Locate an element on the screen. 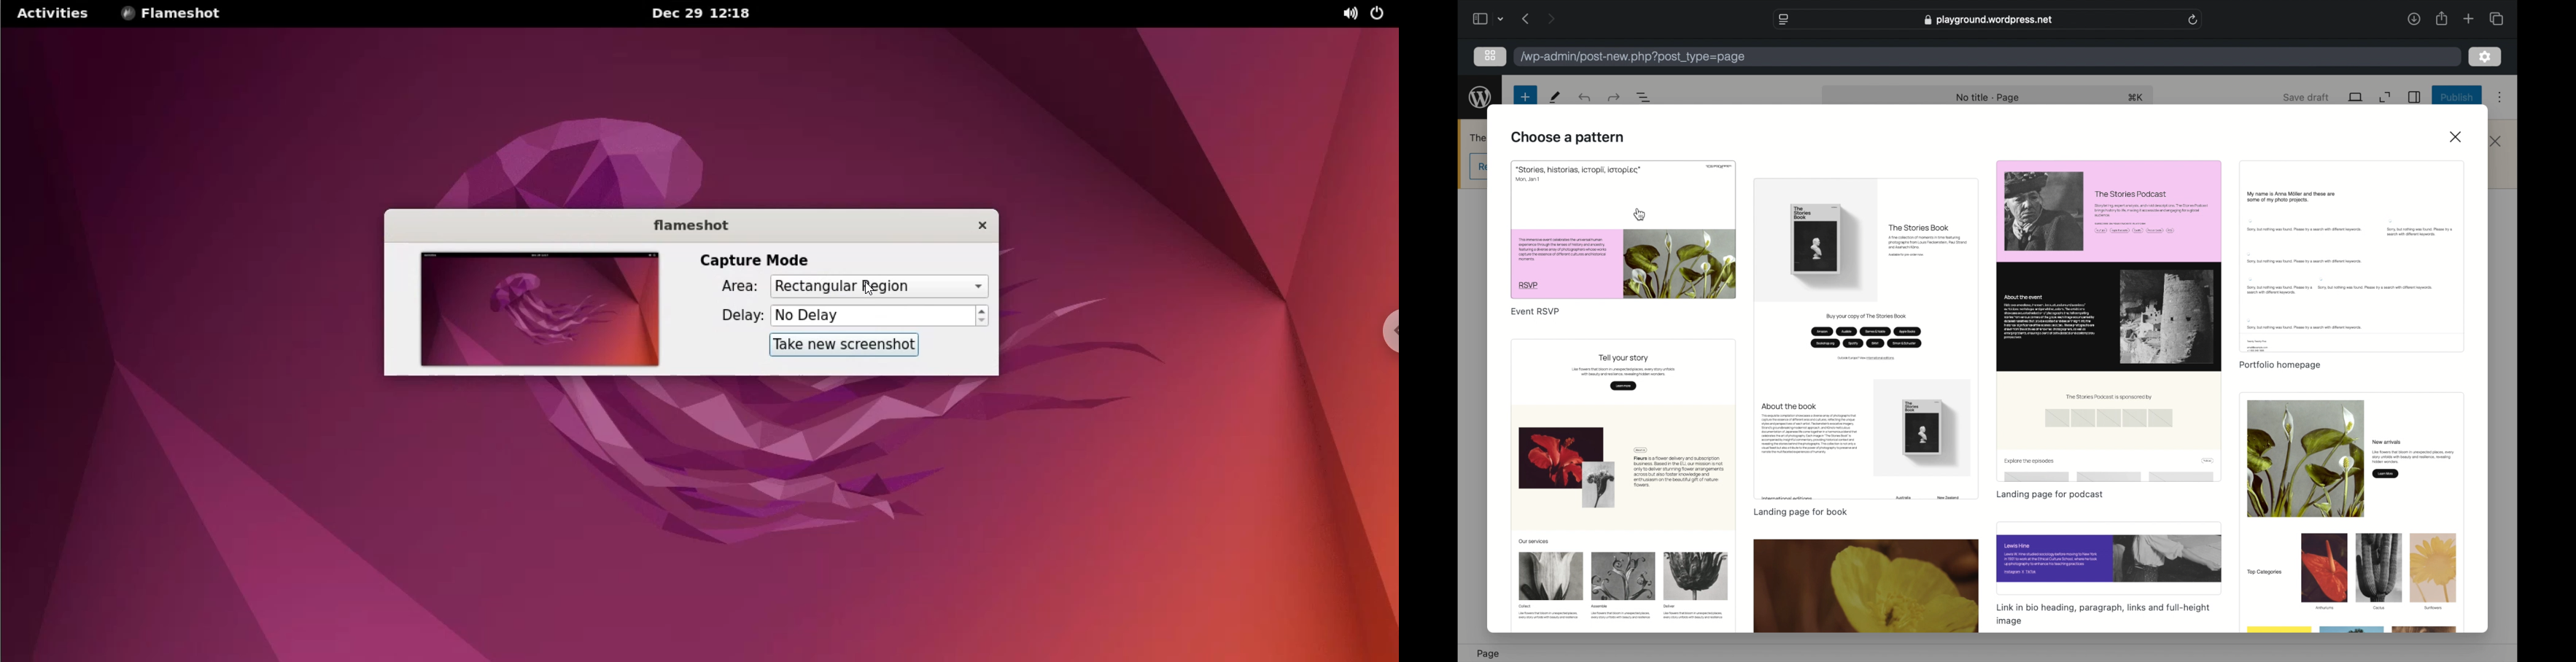  previous page is located at coordinates (1526, 18).